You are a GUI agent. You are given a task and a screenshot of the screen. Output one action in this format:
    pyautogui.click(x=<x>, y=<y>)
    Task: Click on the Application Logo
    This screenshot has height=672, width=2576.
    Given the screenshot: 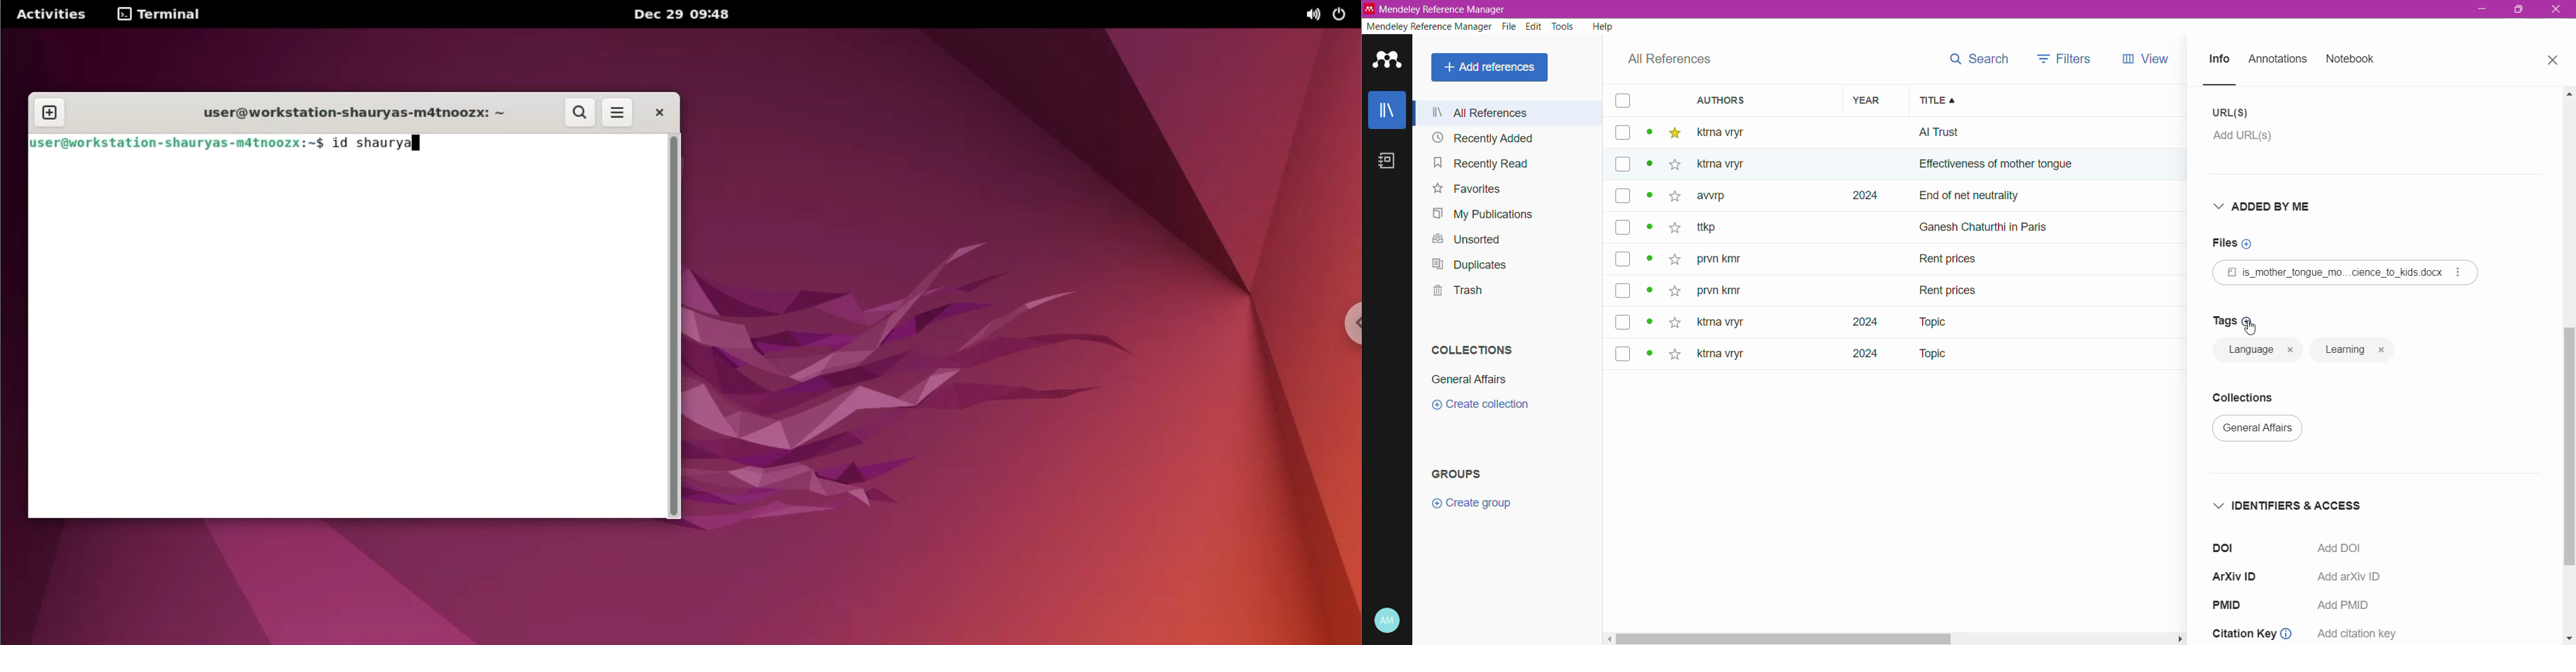 What is the action you would take?
    pyautogui.click(x=1388, y=61)
    